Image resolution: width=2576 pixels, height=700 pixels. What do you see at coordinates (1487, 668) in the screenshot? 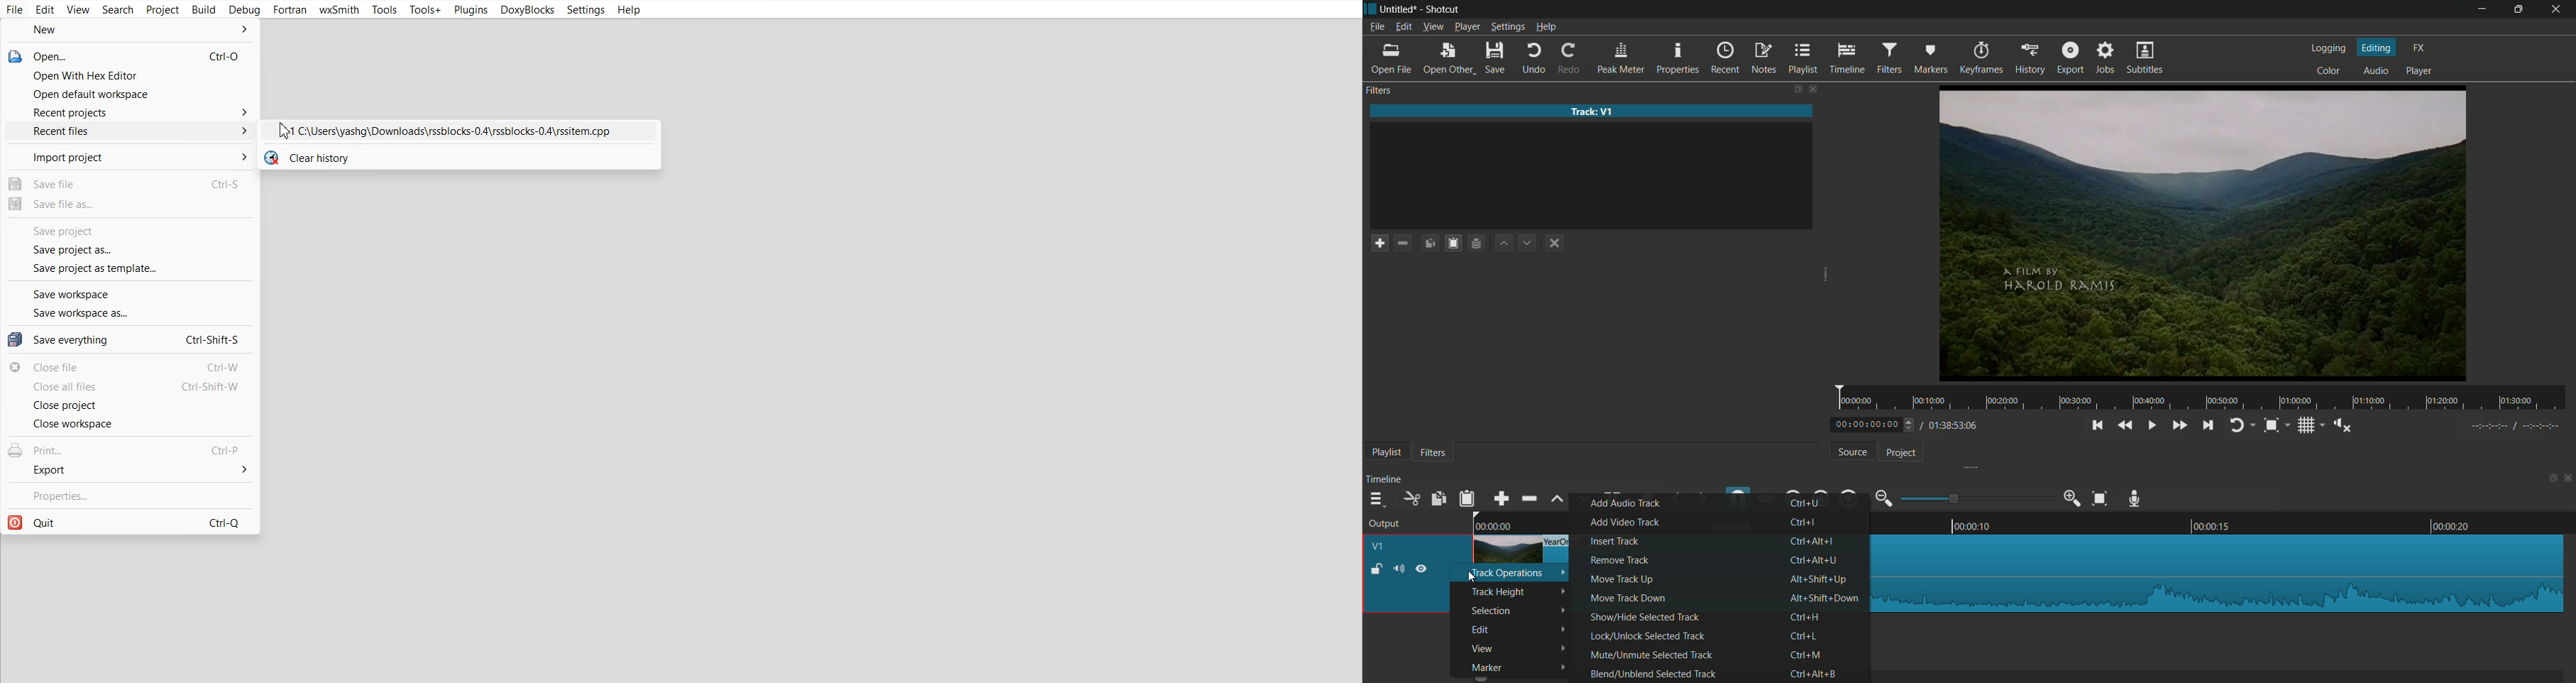
I see `marker` at bounding box center [1487, 668].